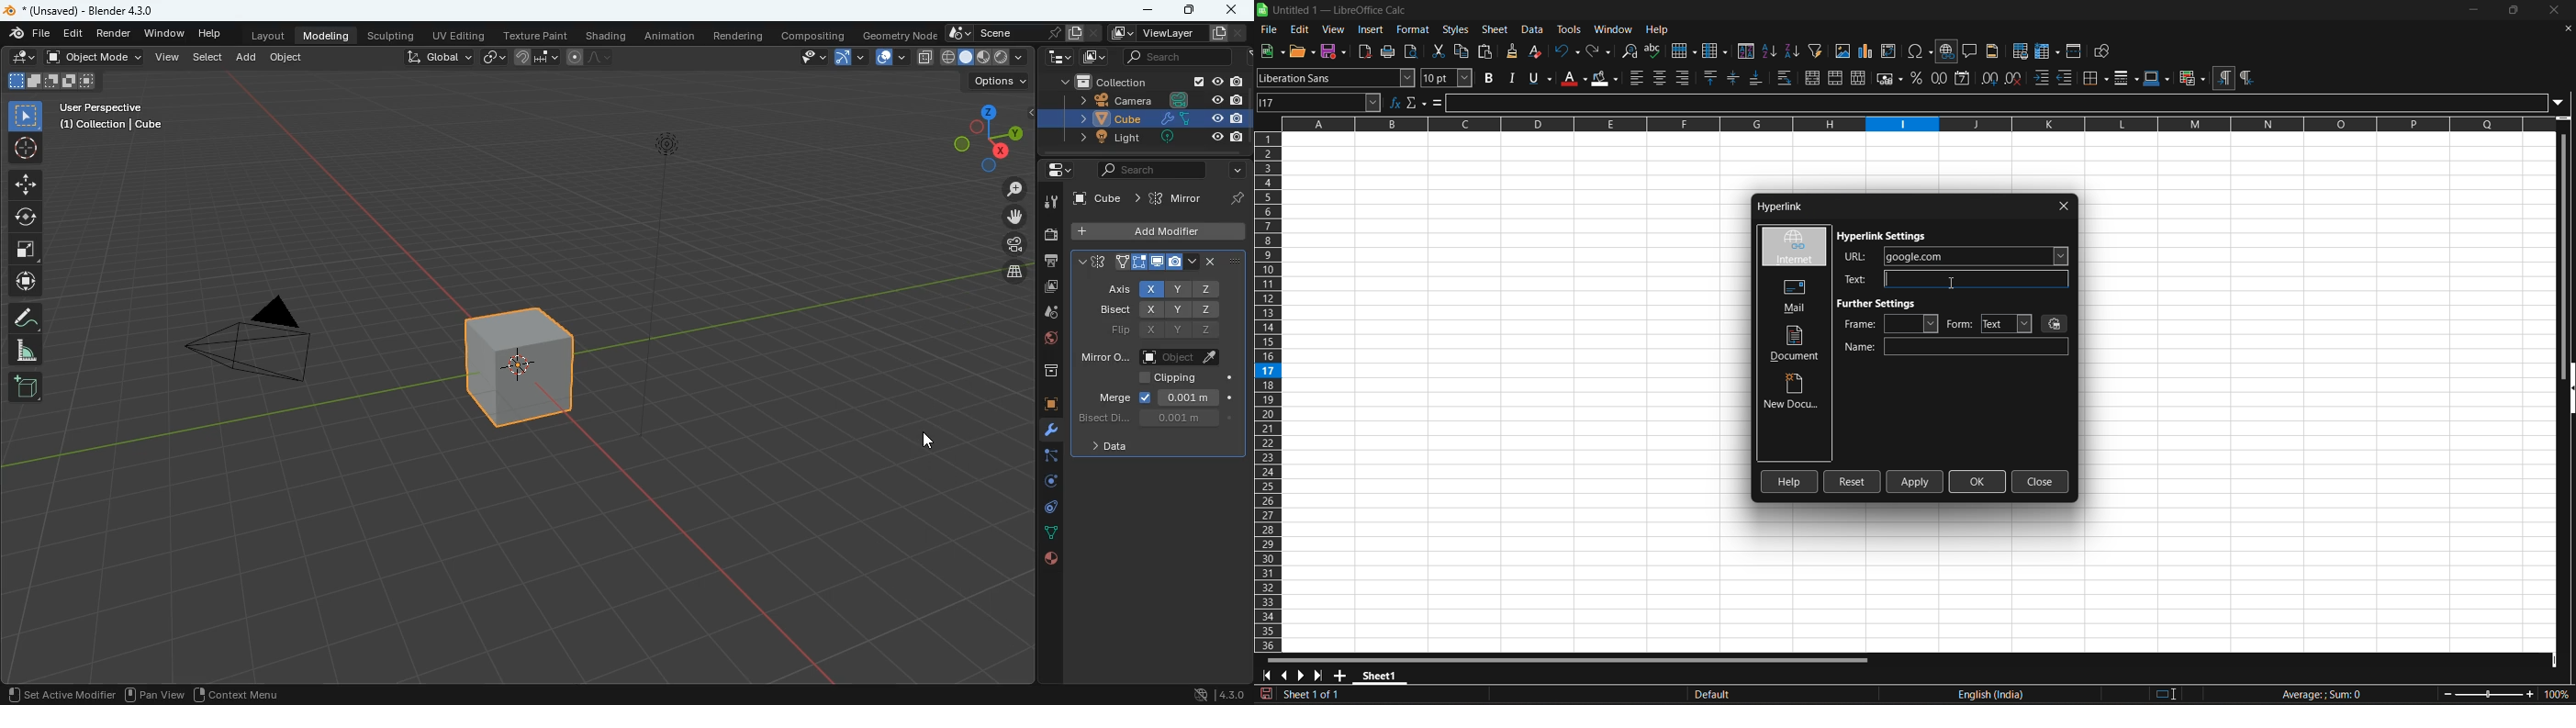  I want to click on horizontal scroll bar, so click(1578, 657).